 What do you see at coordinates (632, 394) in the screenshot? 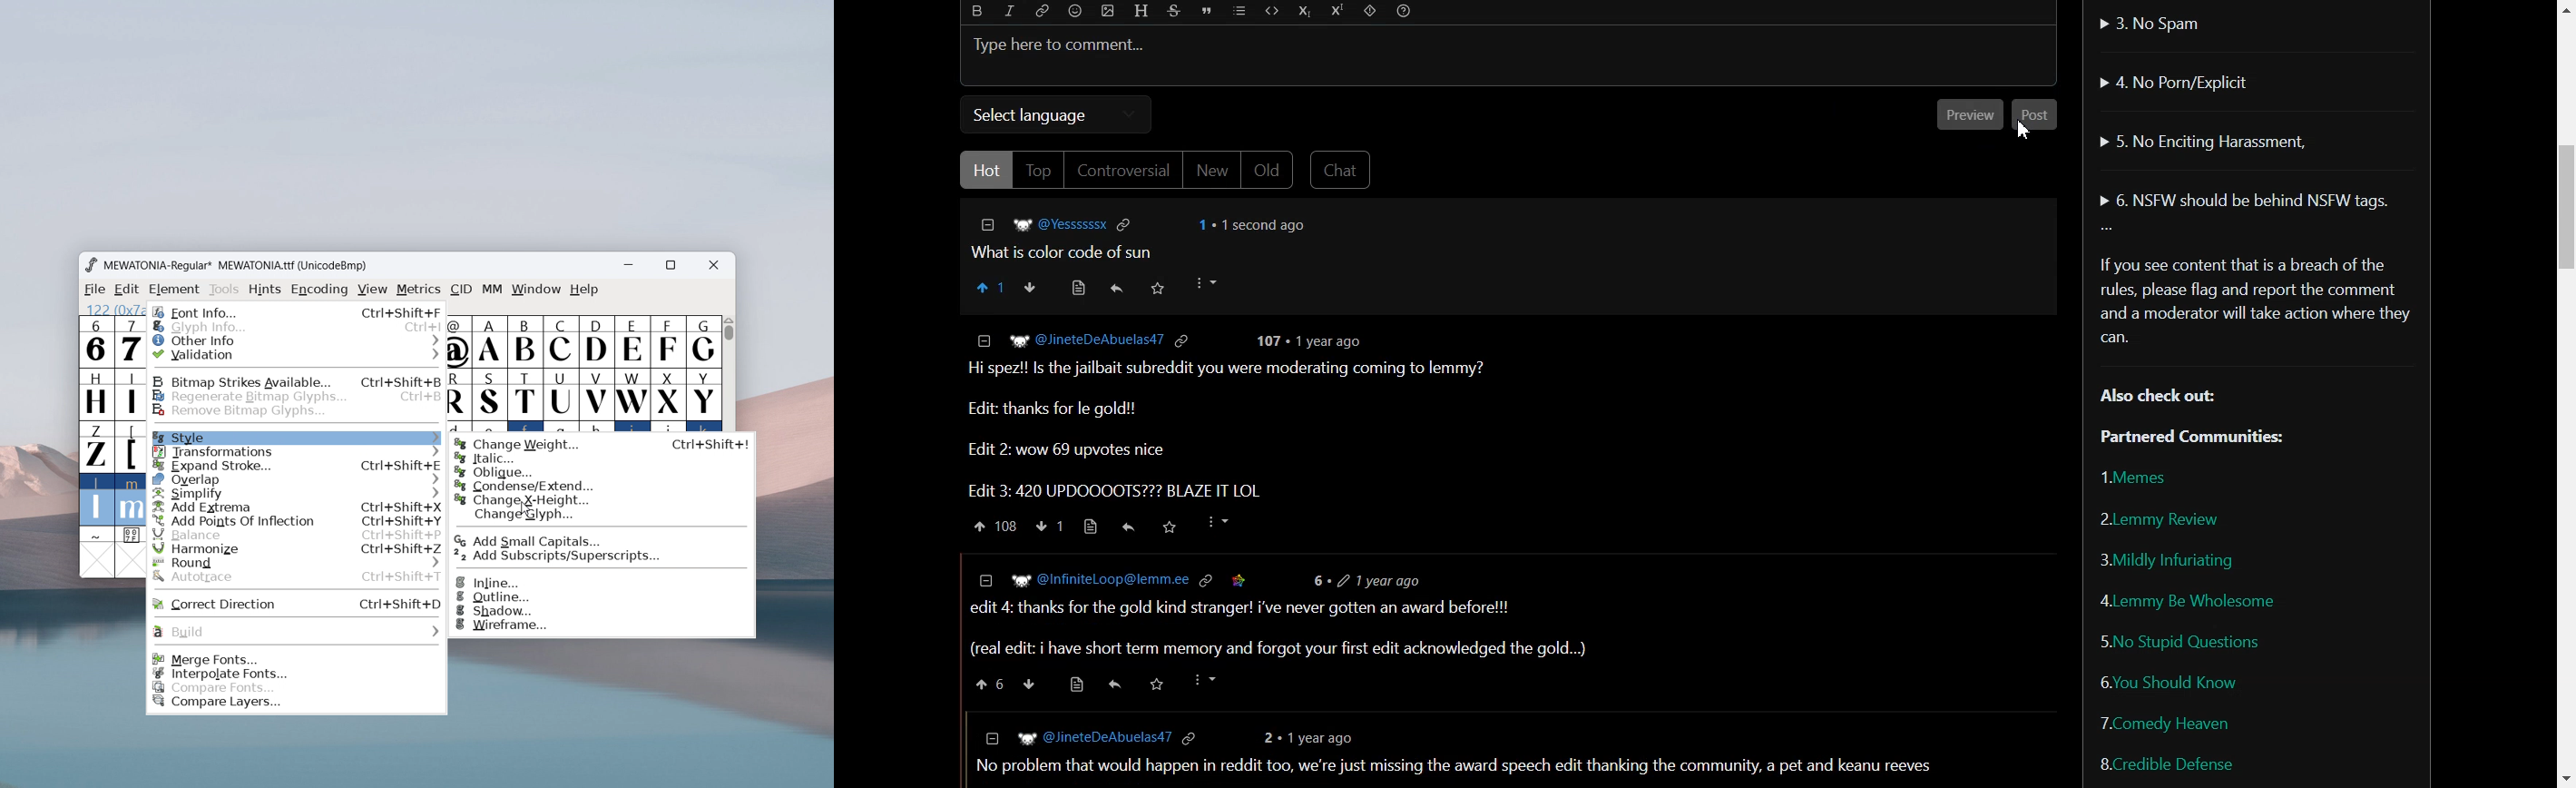
I see `W` at bounding box center [632, 394].